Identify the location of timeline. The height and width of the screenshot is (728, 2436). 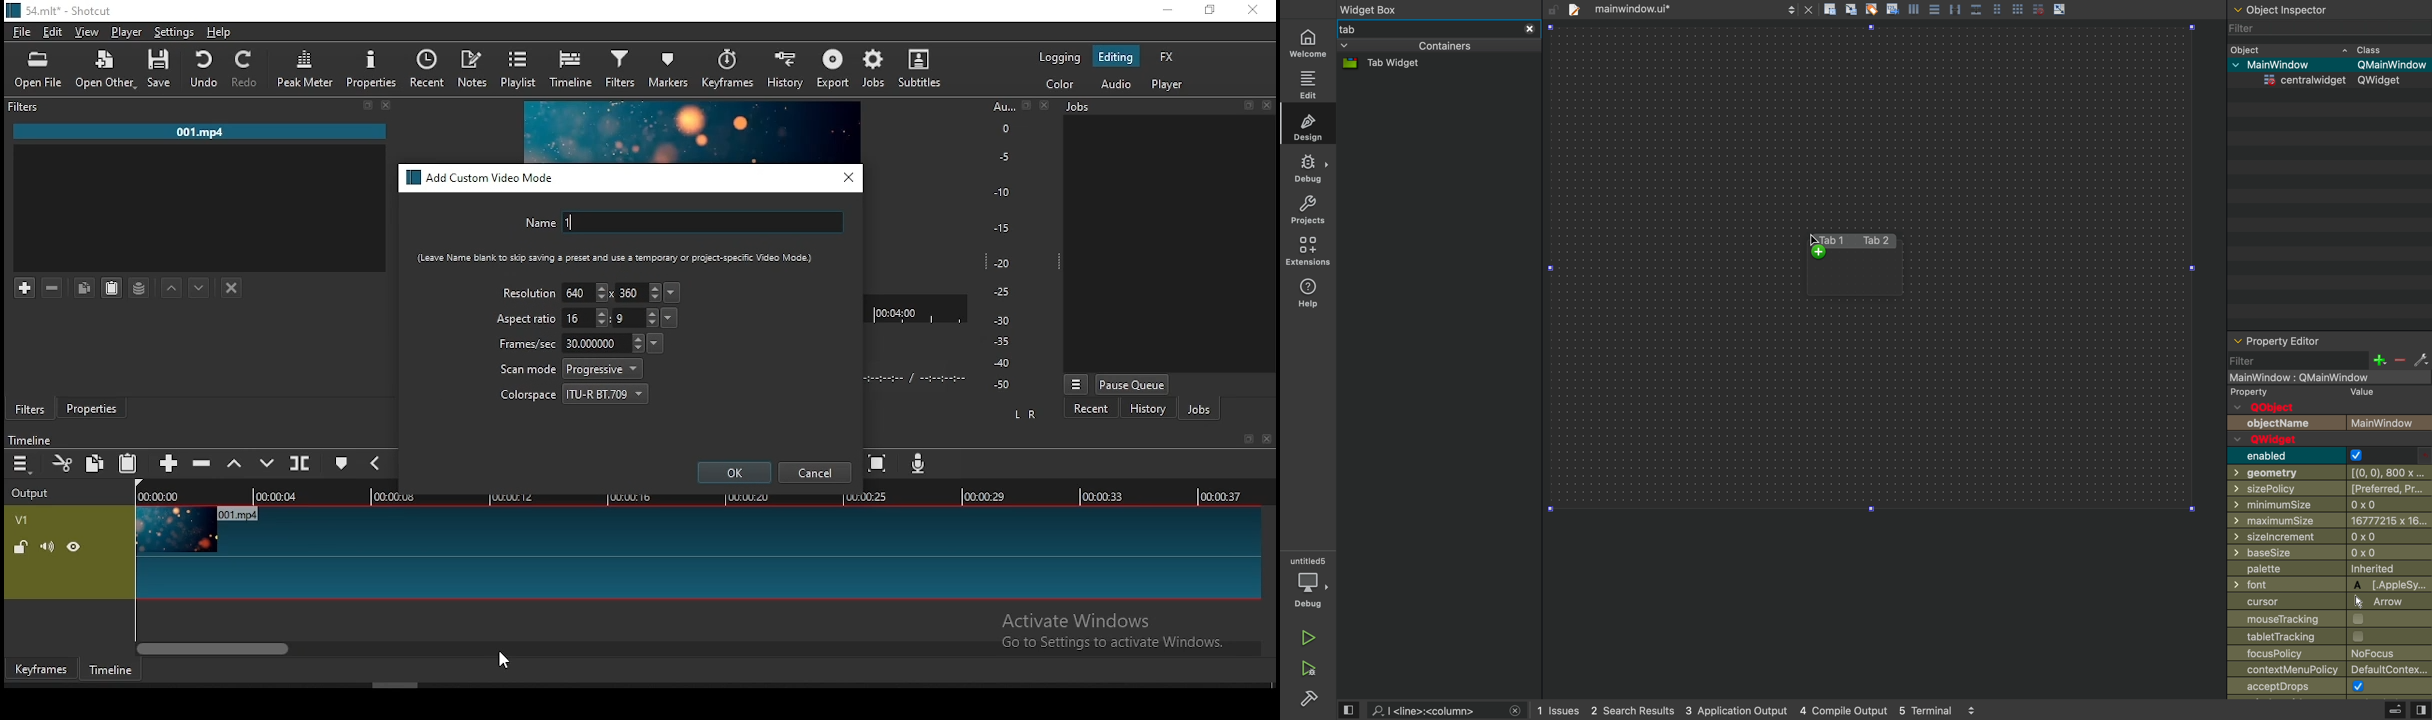
(111, 670).